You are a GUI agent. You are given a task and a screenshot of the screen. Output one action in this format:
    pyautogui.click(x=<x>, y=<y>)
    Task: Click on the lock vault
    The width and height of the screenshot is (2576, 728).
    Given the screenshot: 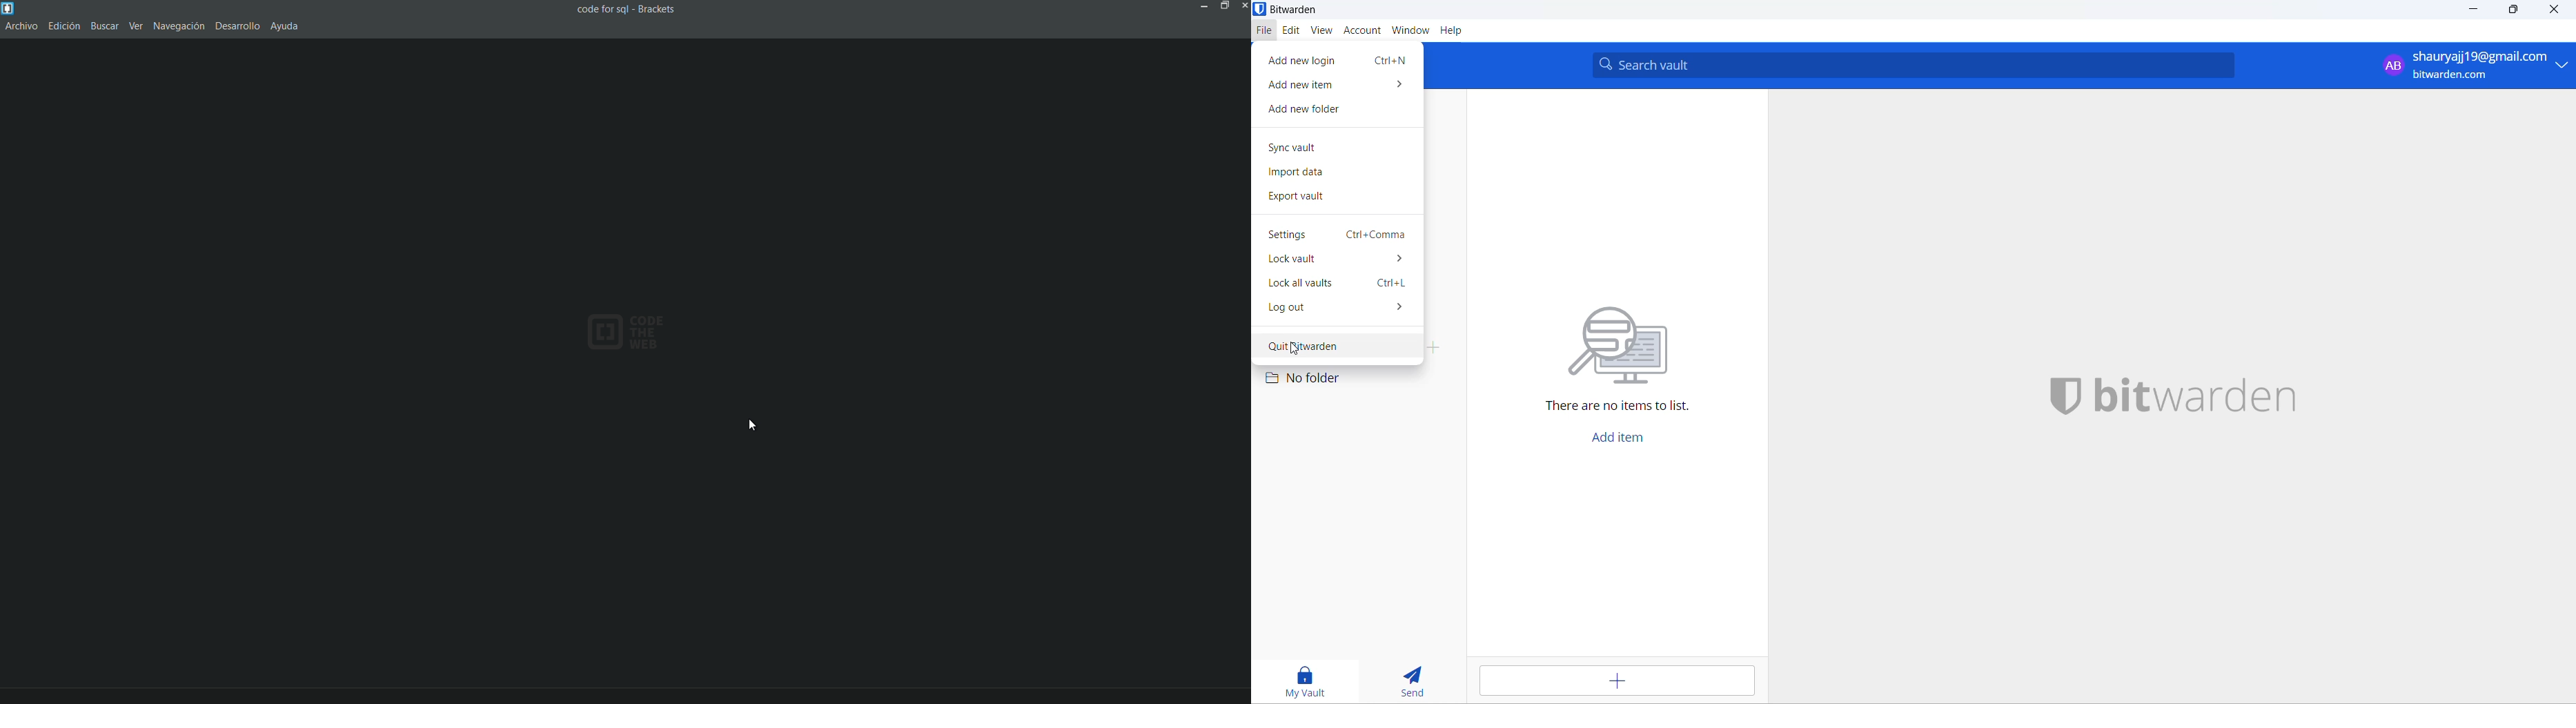 What is the action you would take?
    pyautogui.click(x=1340, y=261)
    